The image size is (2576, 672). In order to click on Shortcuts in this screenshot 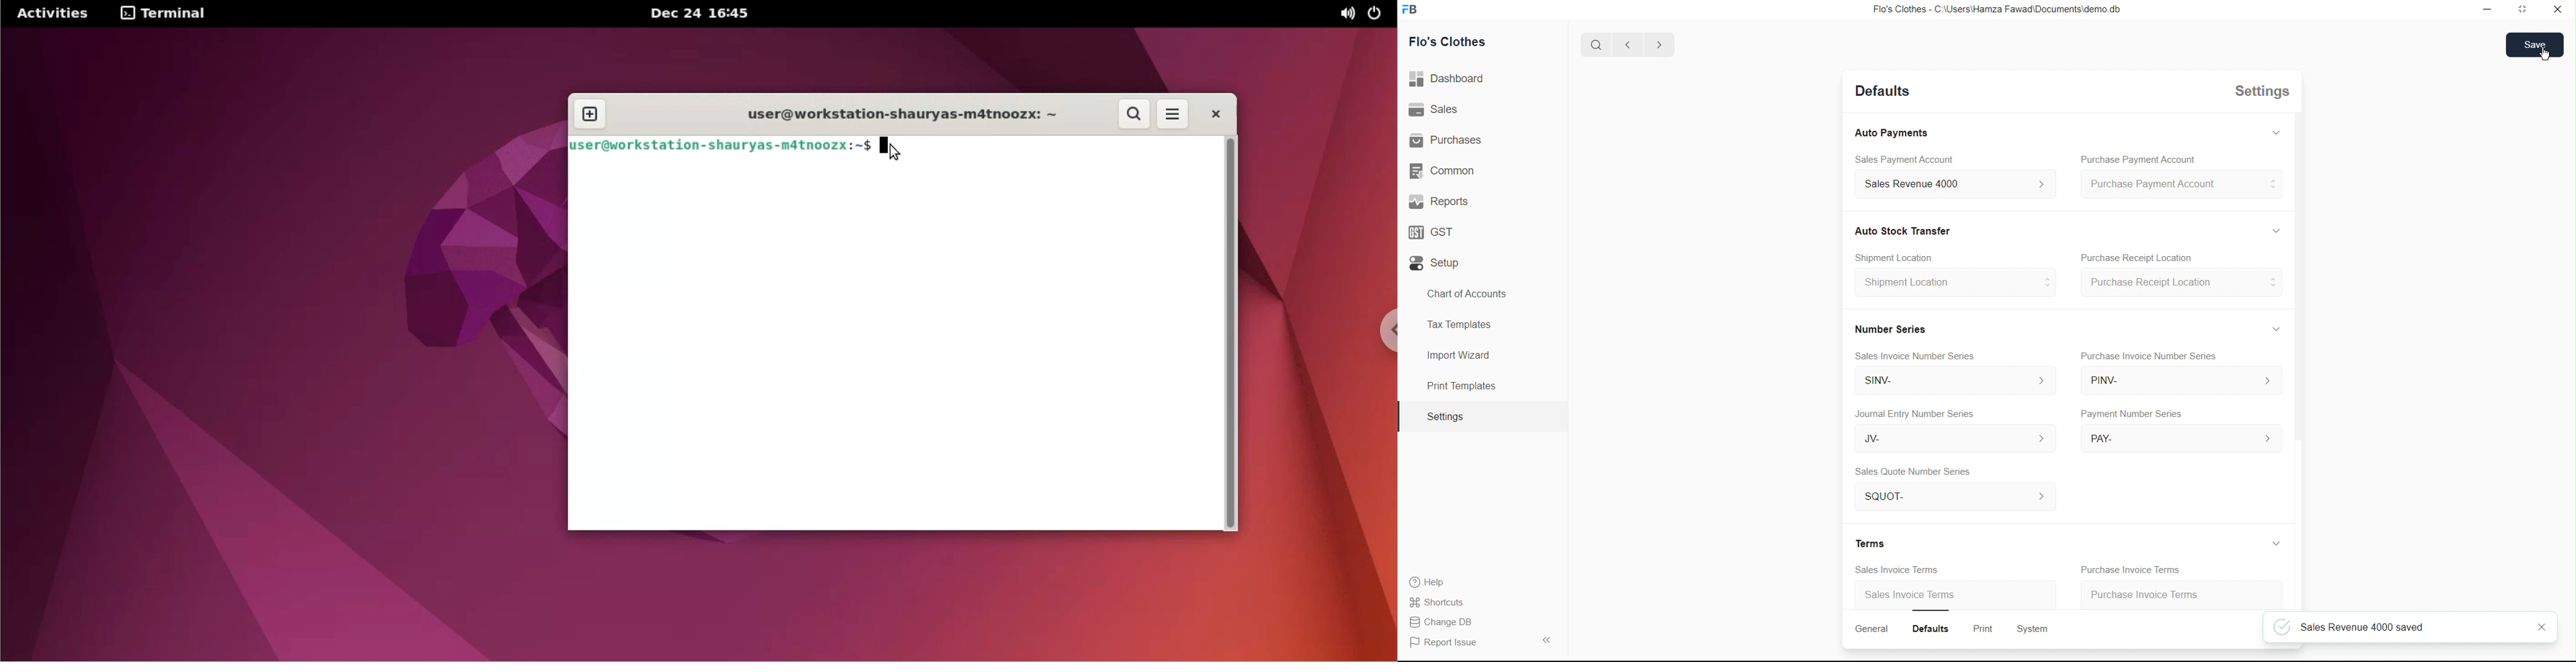, I will do `click(1444, 601)`.